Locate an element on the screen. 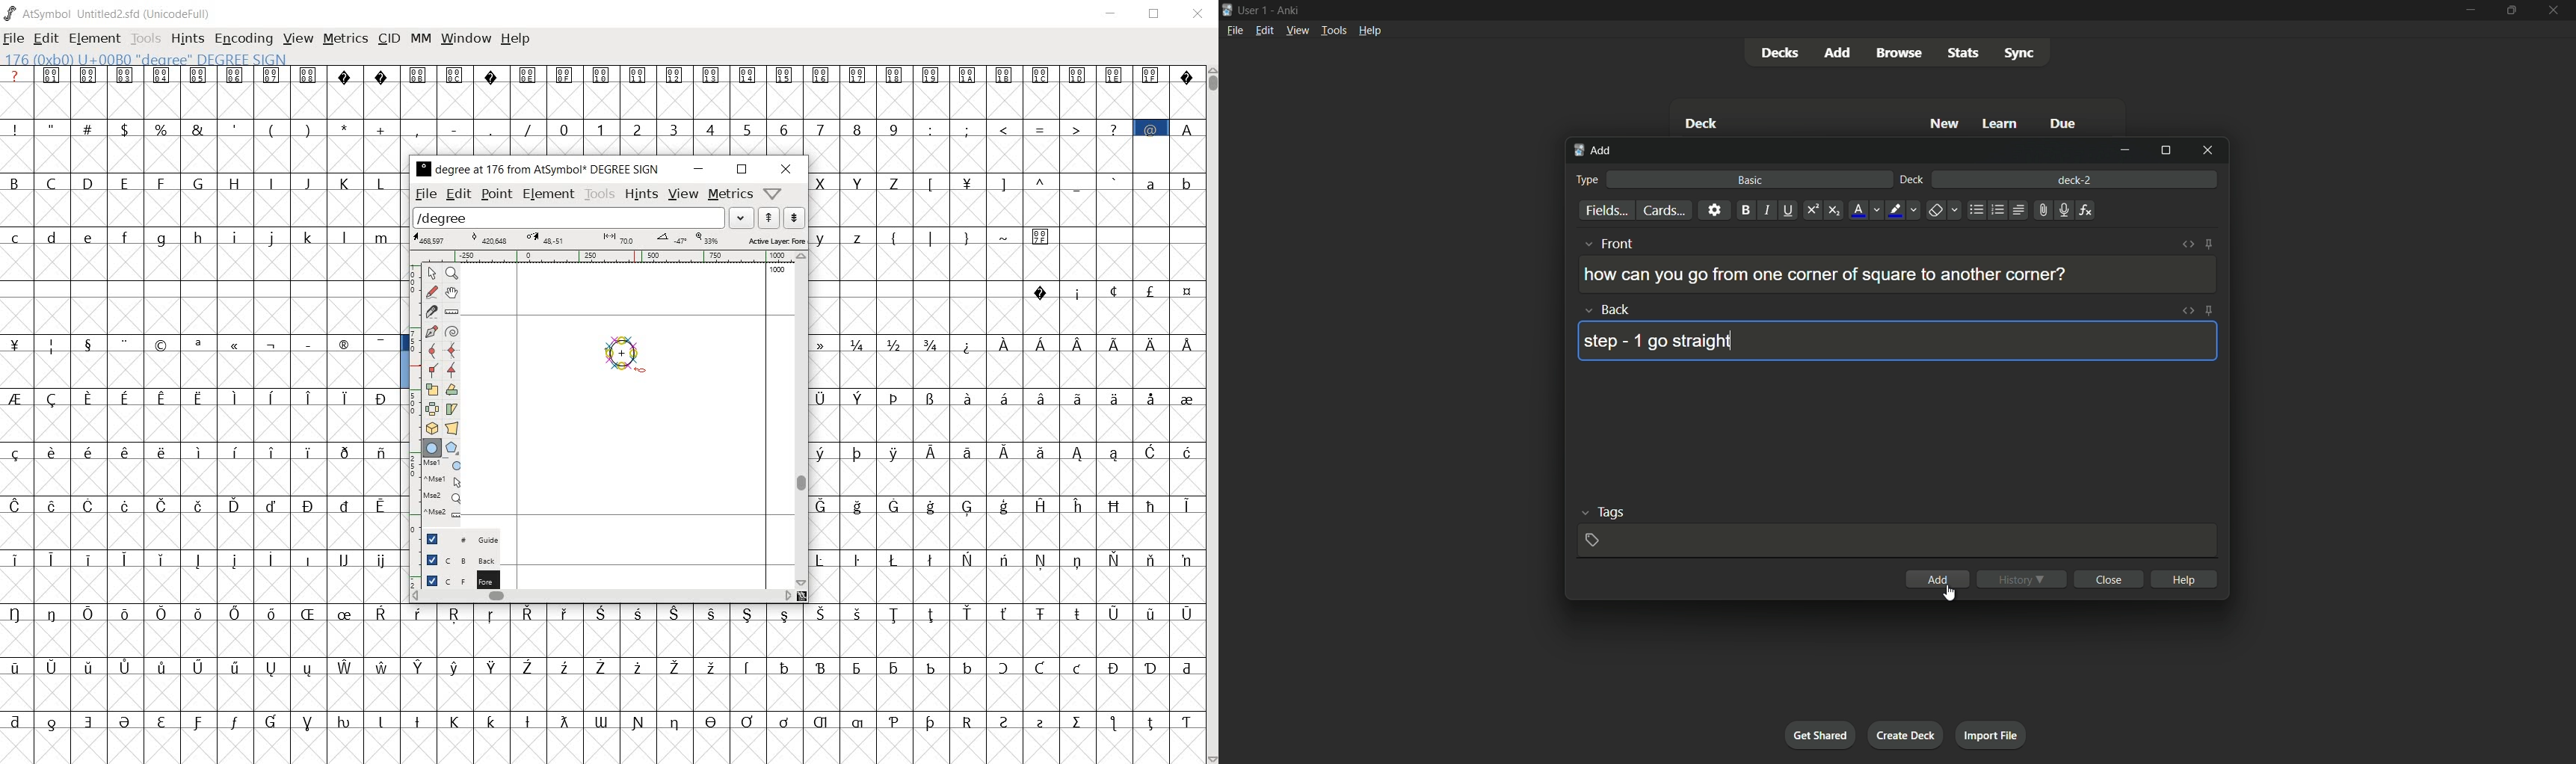  @ is located at coordinates (1153, 128).